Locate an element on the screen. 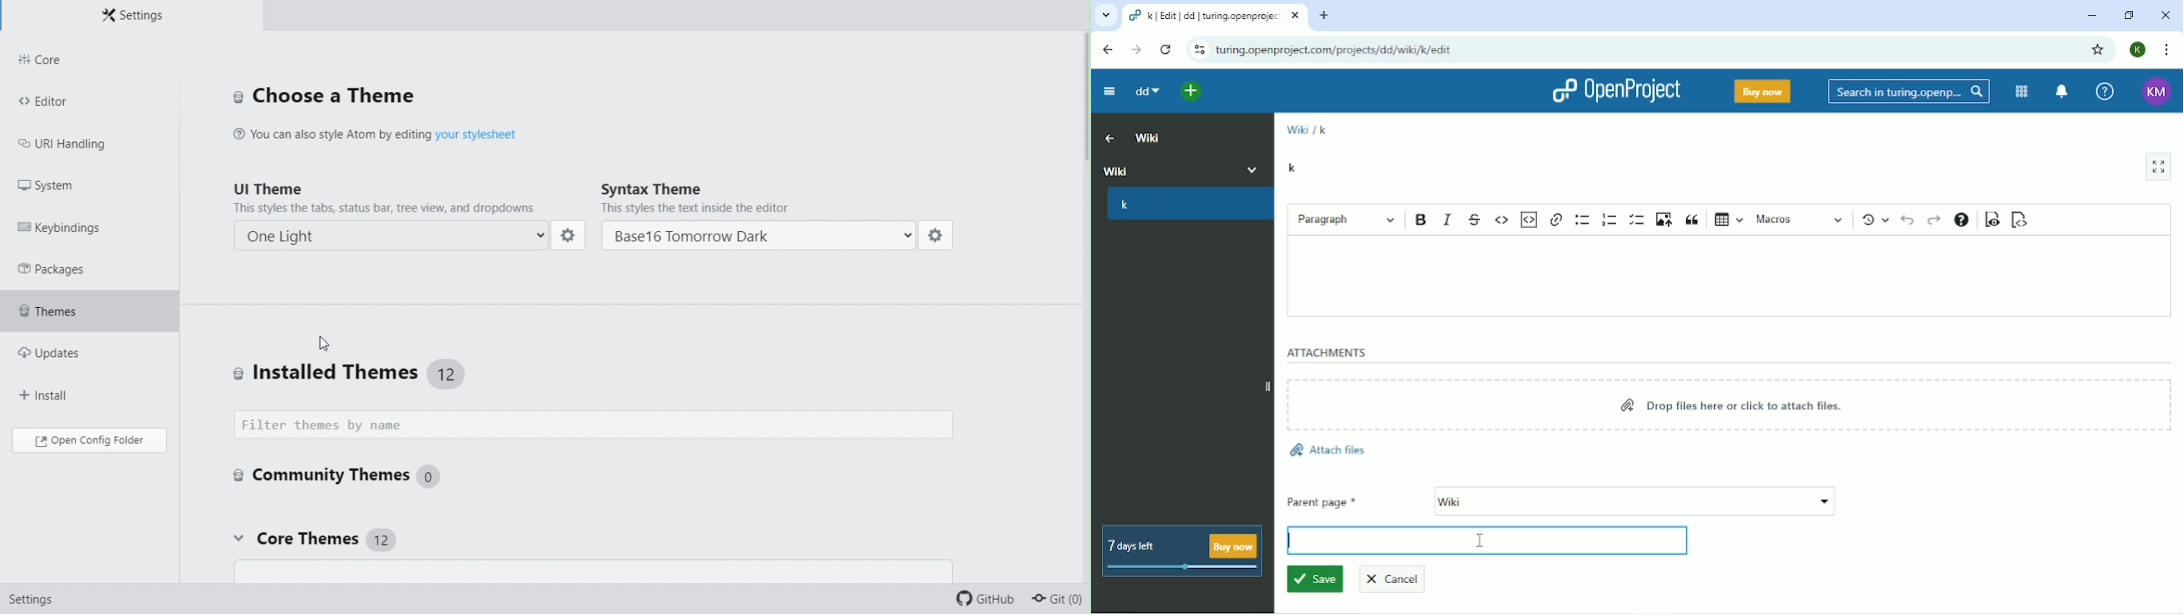 The width and height of the screenshot is (2184, 616). Link is located at coordinates (1557, 218).